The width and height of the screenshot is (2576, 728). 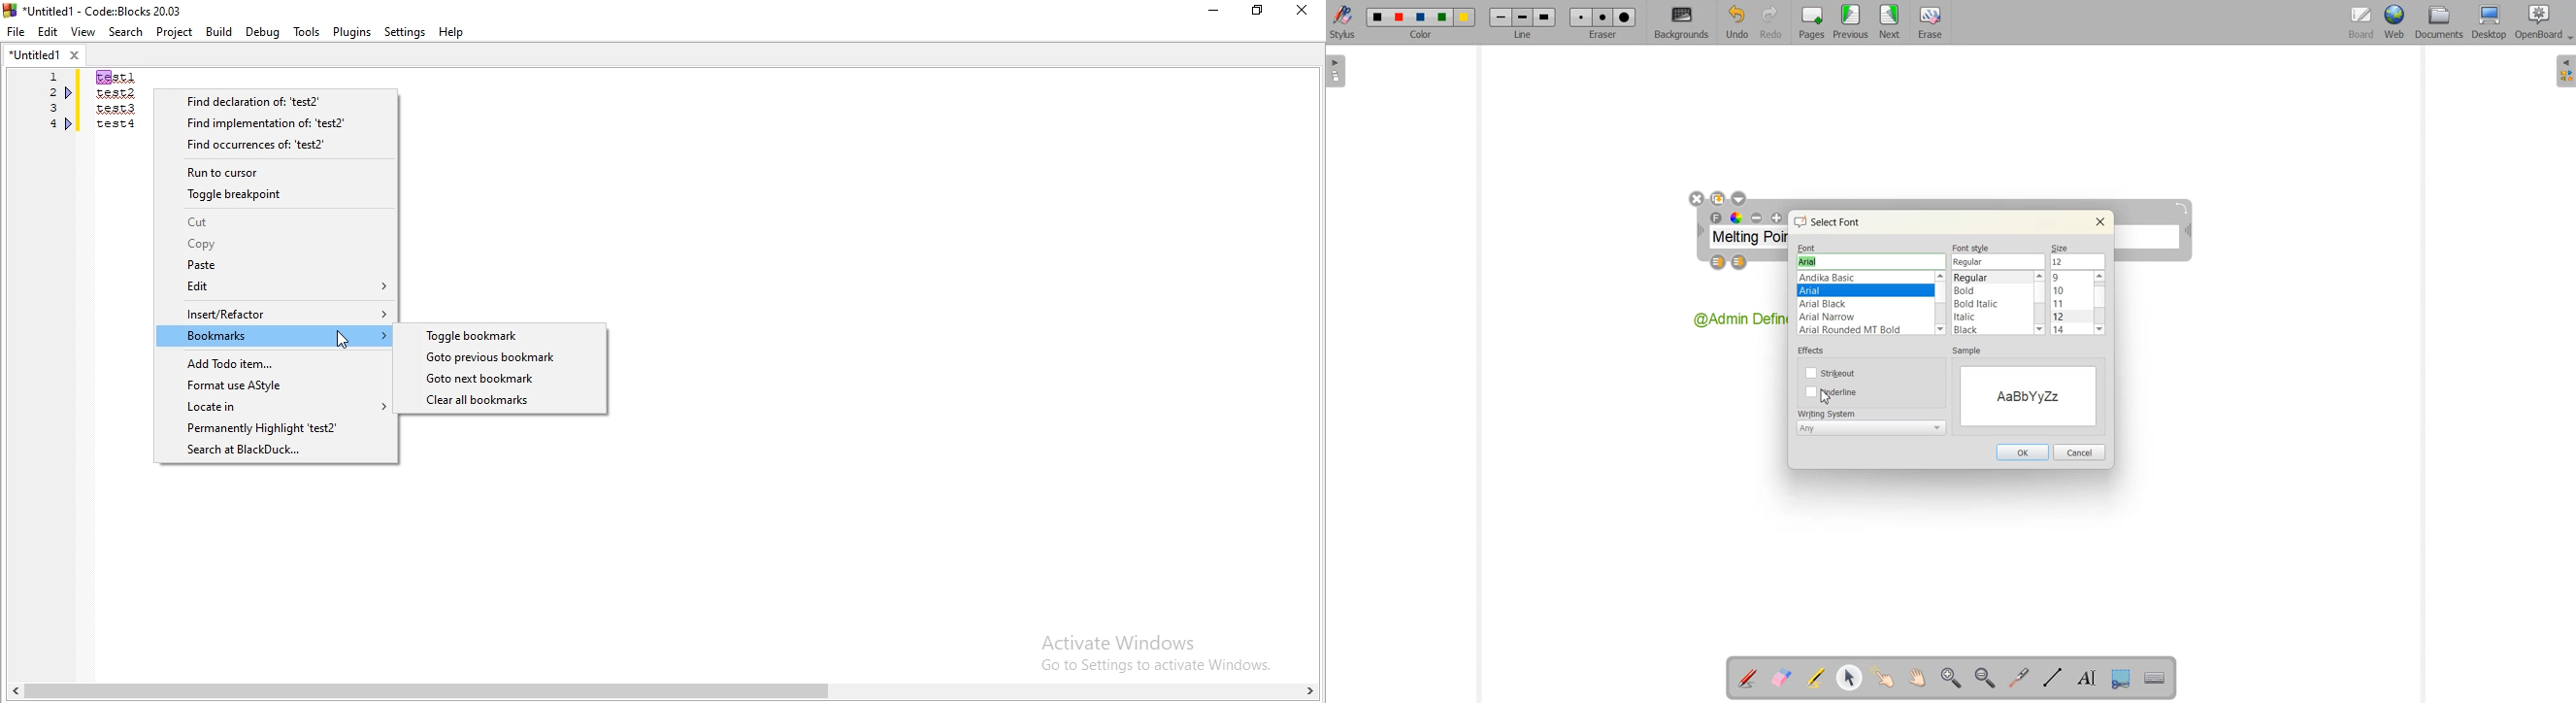 What do you see at coordinates (1984, 678) in the screenshot?
I see `Zoom Out` at bounding box center [1984, 678].